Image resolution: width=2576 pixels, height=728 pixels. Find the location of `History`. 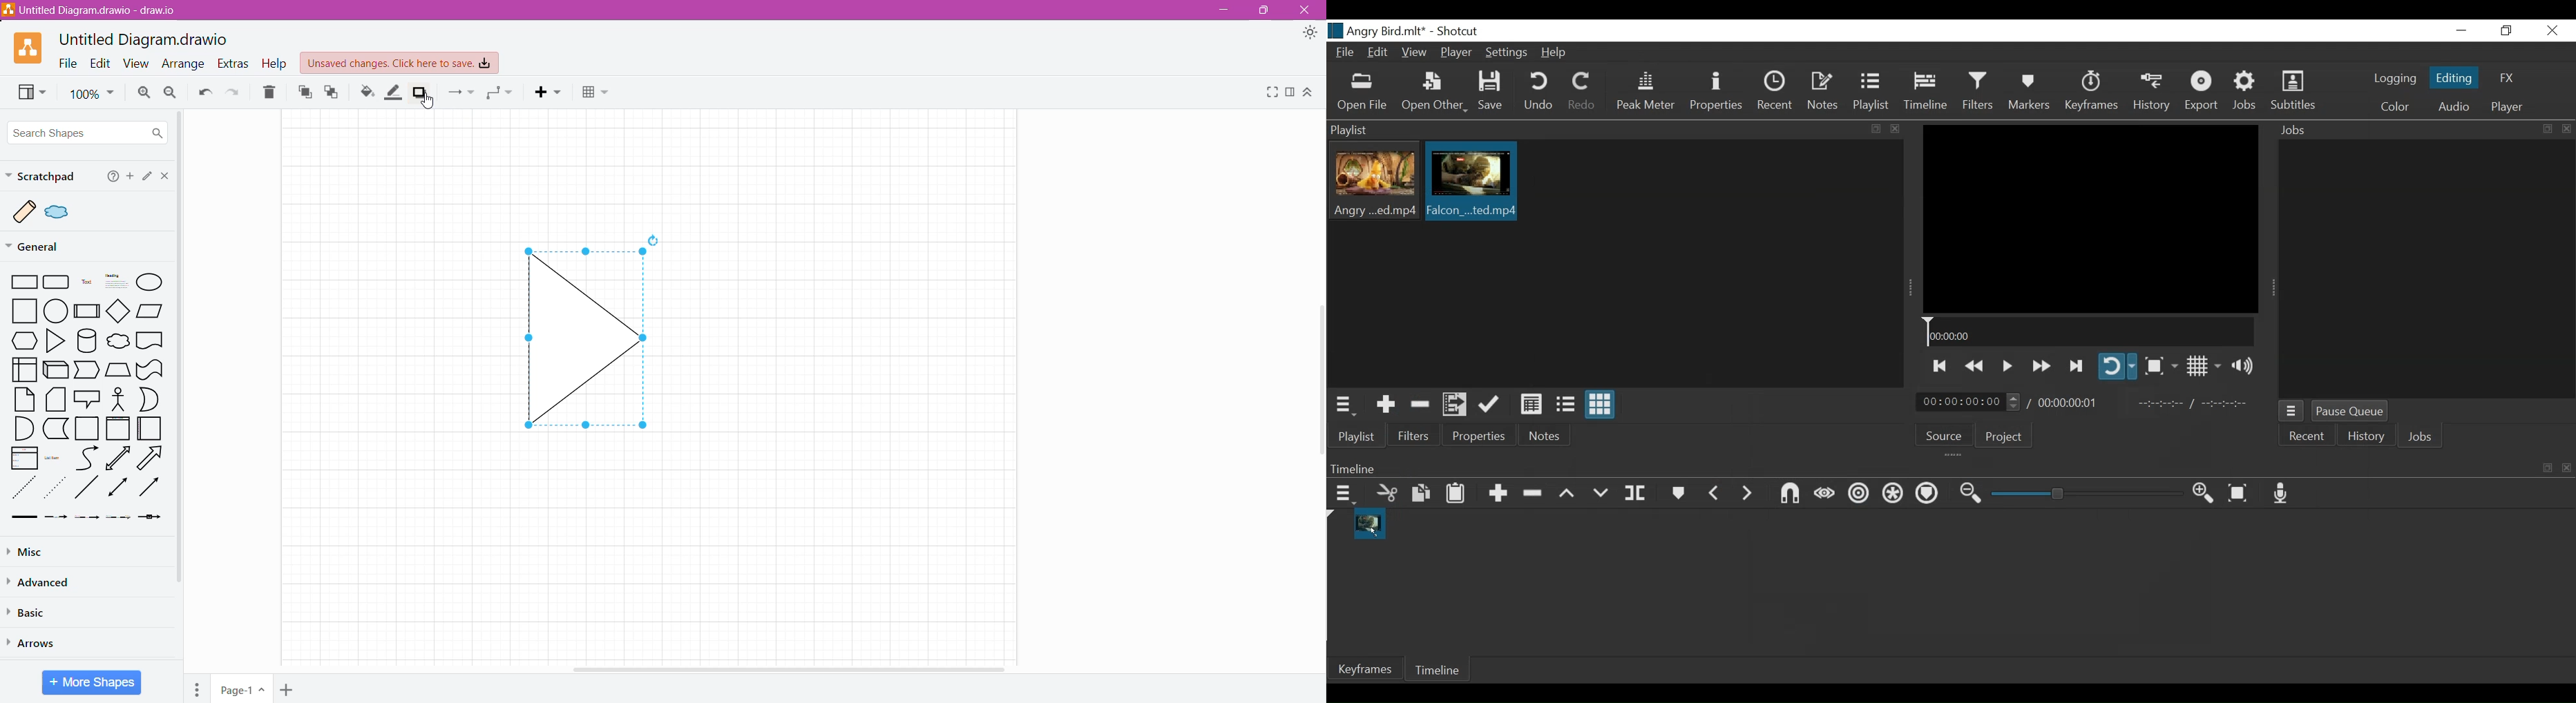

History is located at coordinates (2153, 92).